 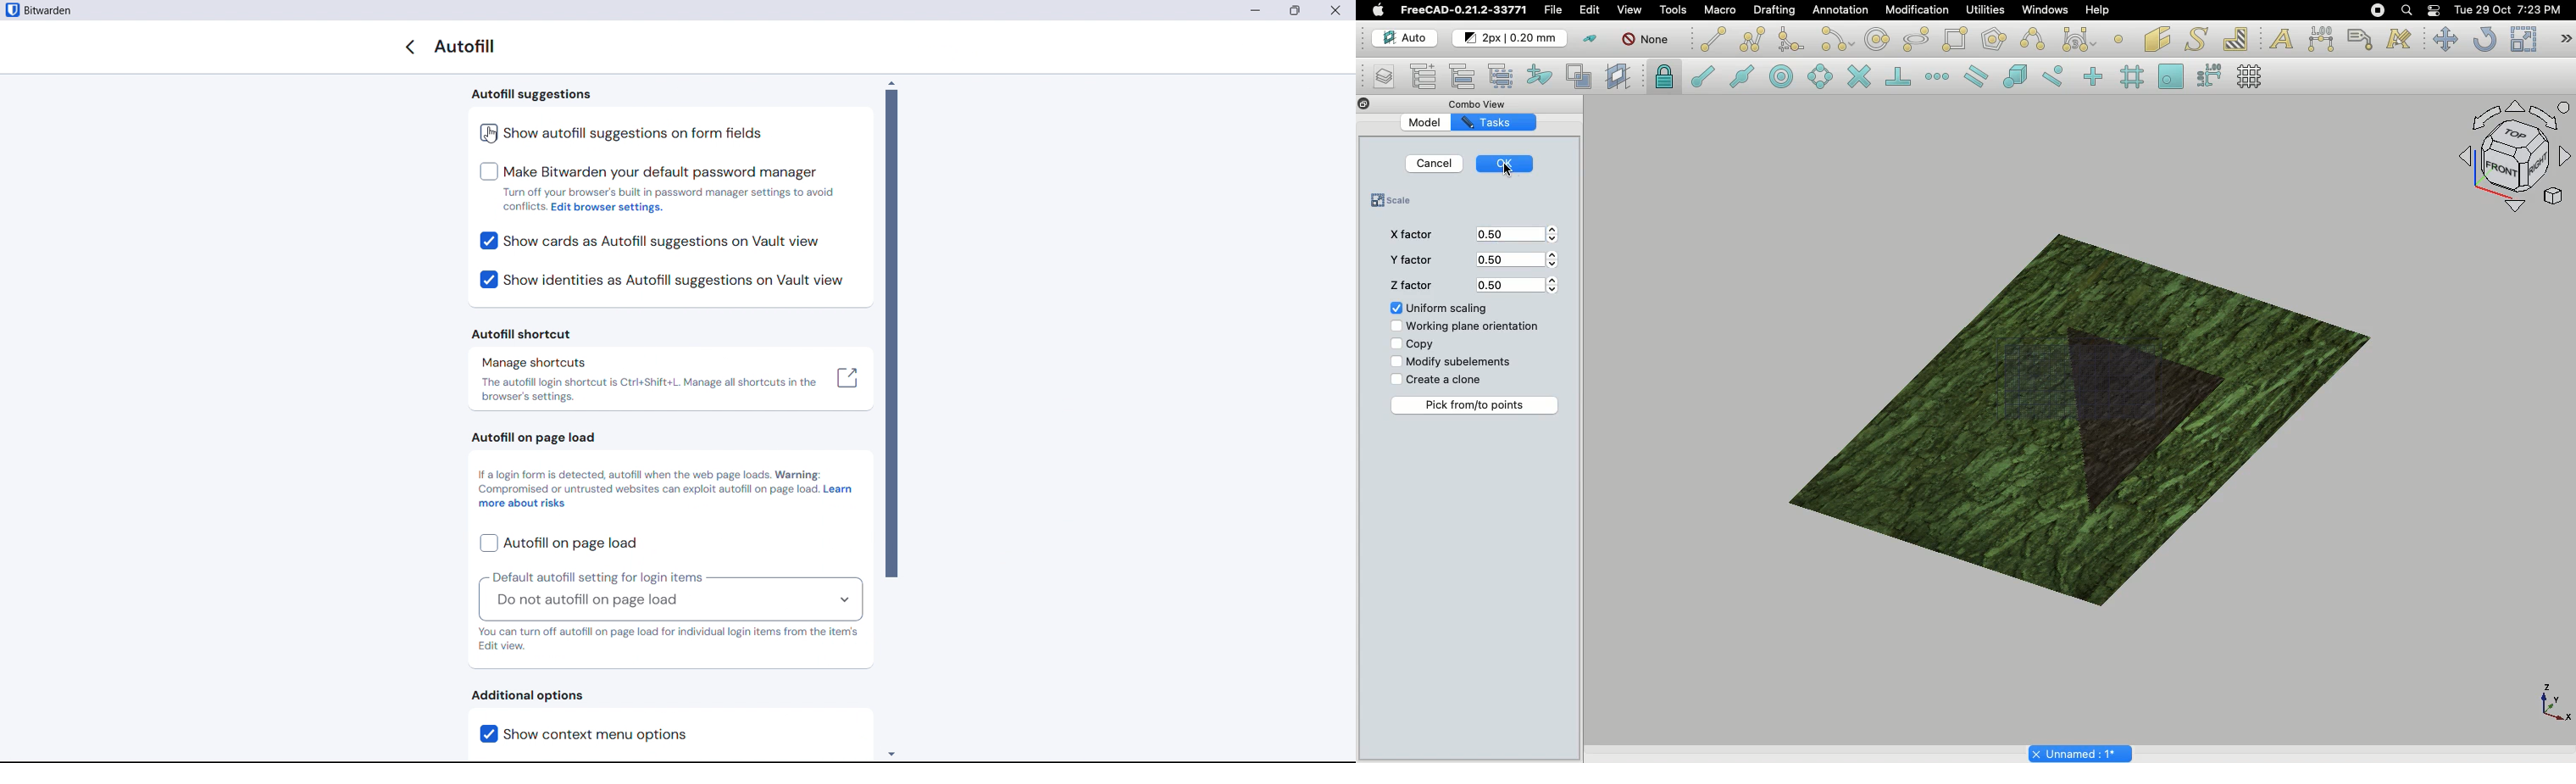 I want to click on Annotation, so click(x=1841, y=10).